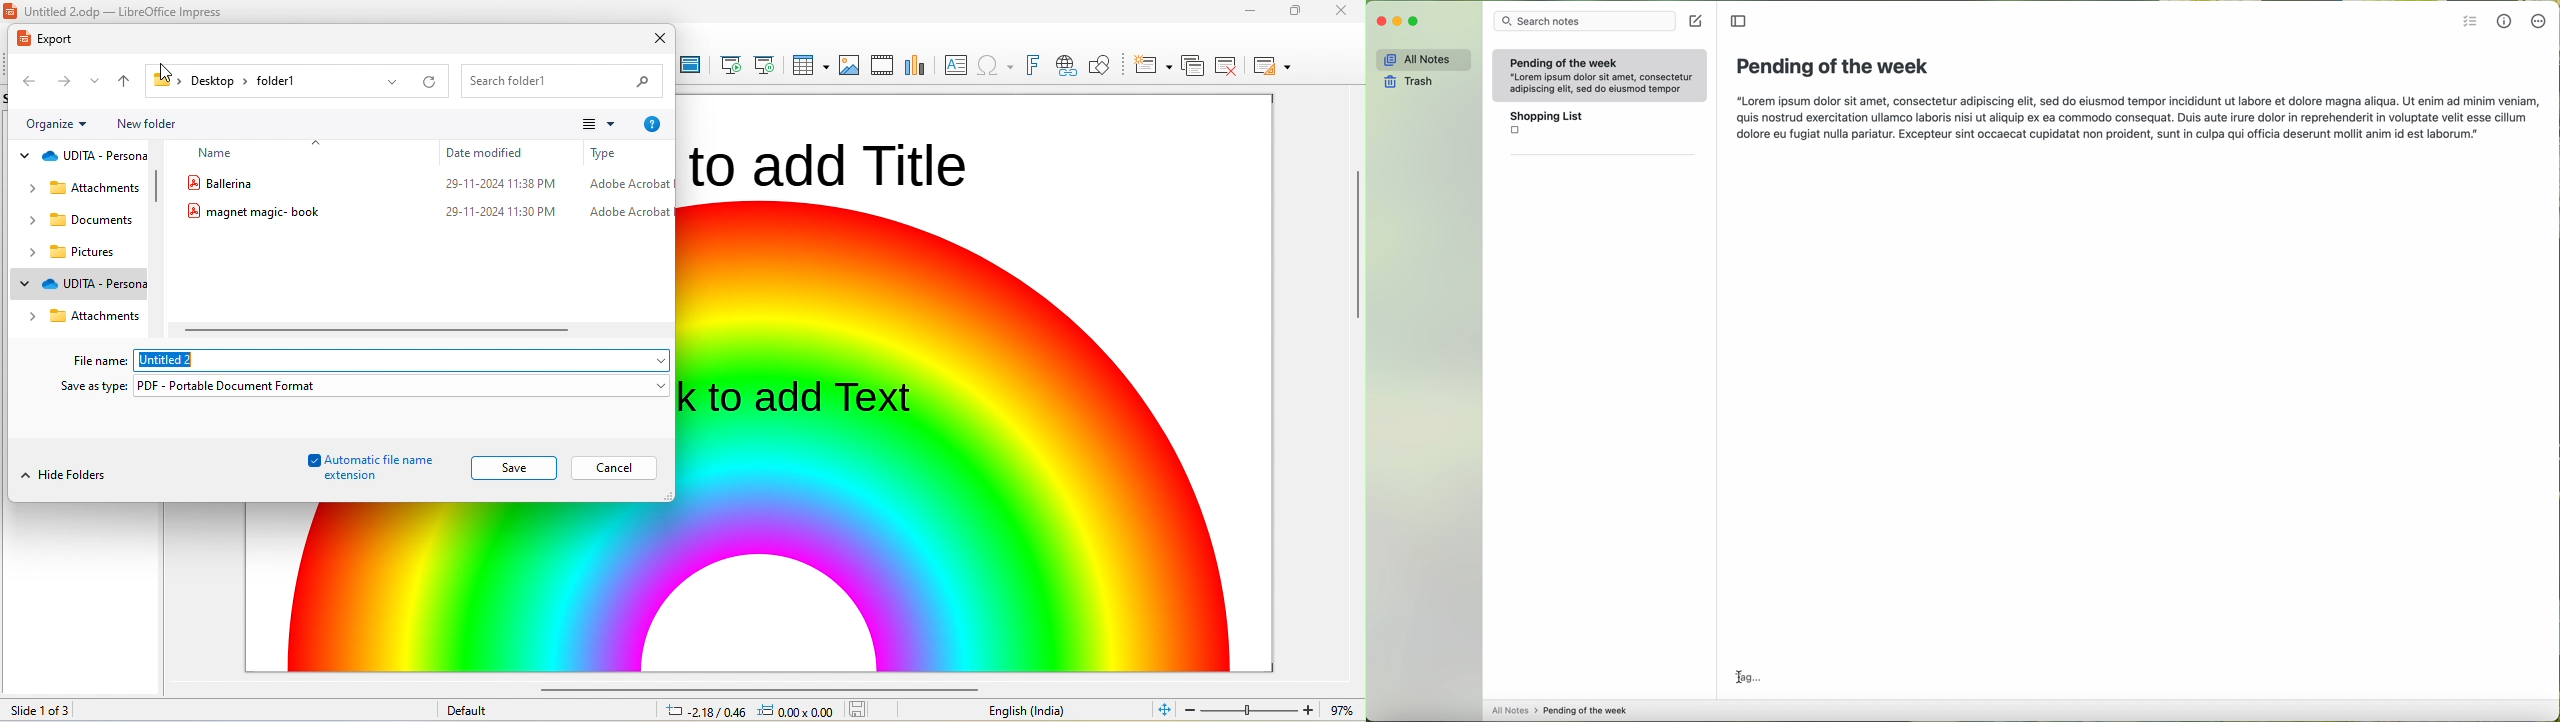 Image resolution: width=2576 pixels, height=728 pixels. What do you see at coordinates (487, 152) in the screenshot?
I see `date modified` at bounding box center [487, 152].